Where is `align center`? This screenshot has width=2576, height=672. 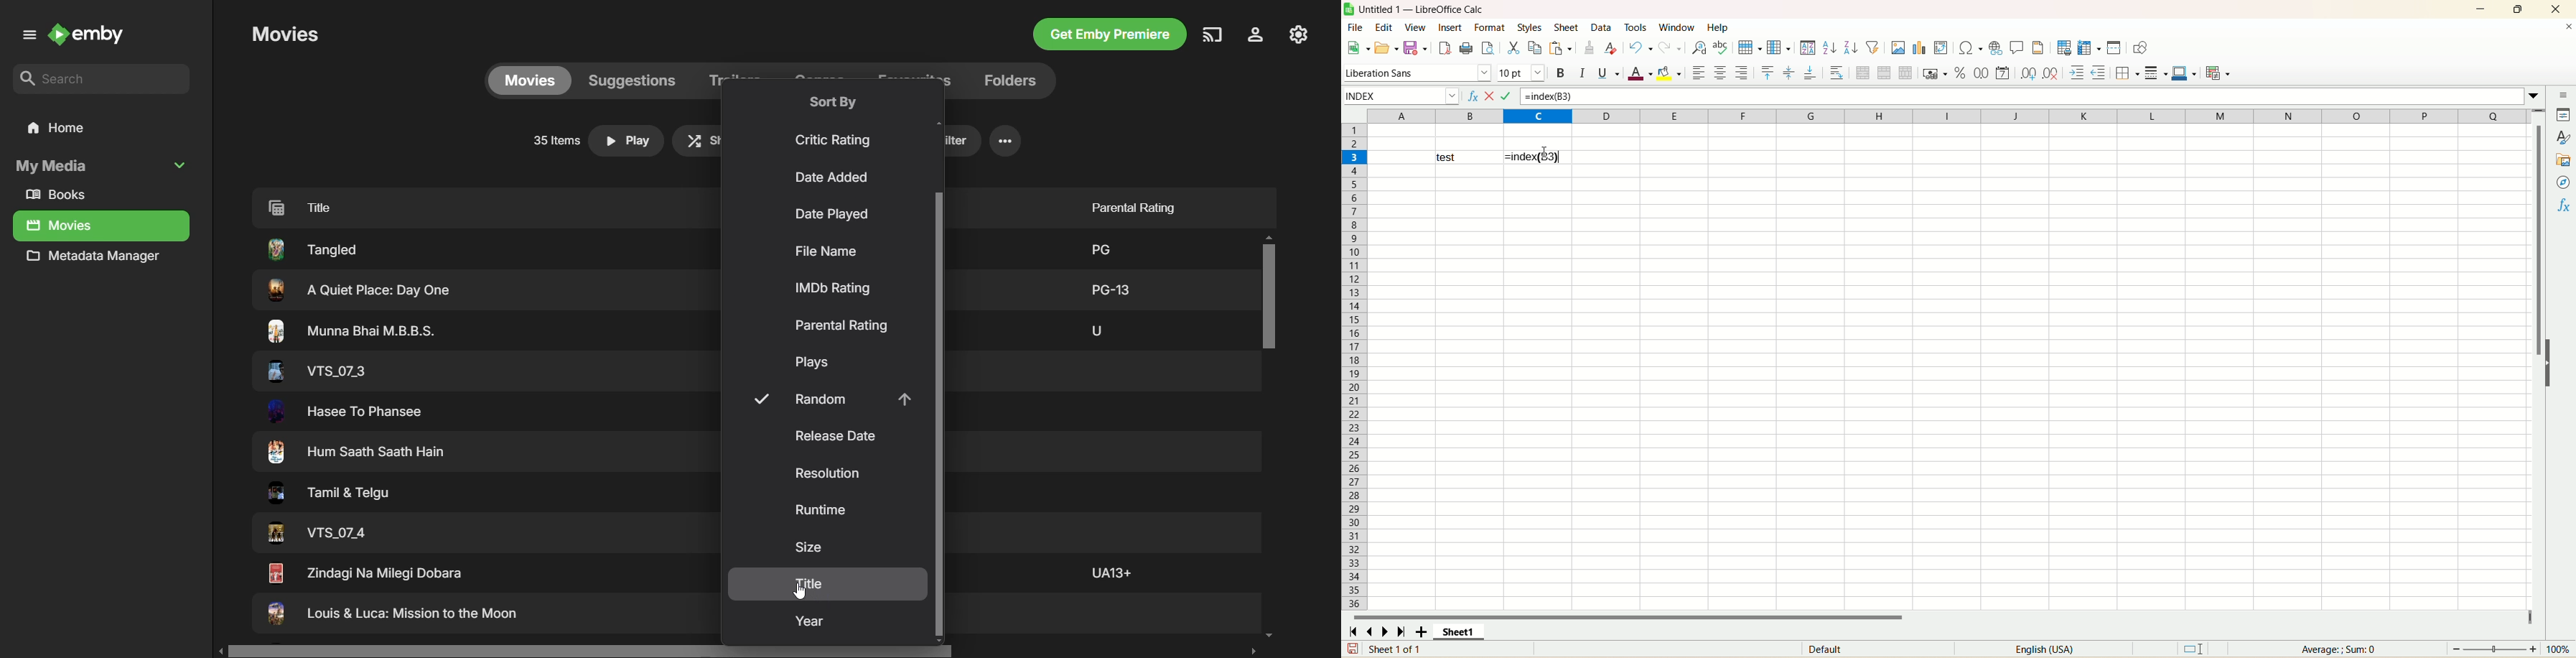 align center is located at coordinates (1720, 73).